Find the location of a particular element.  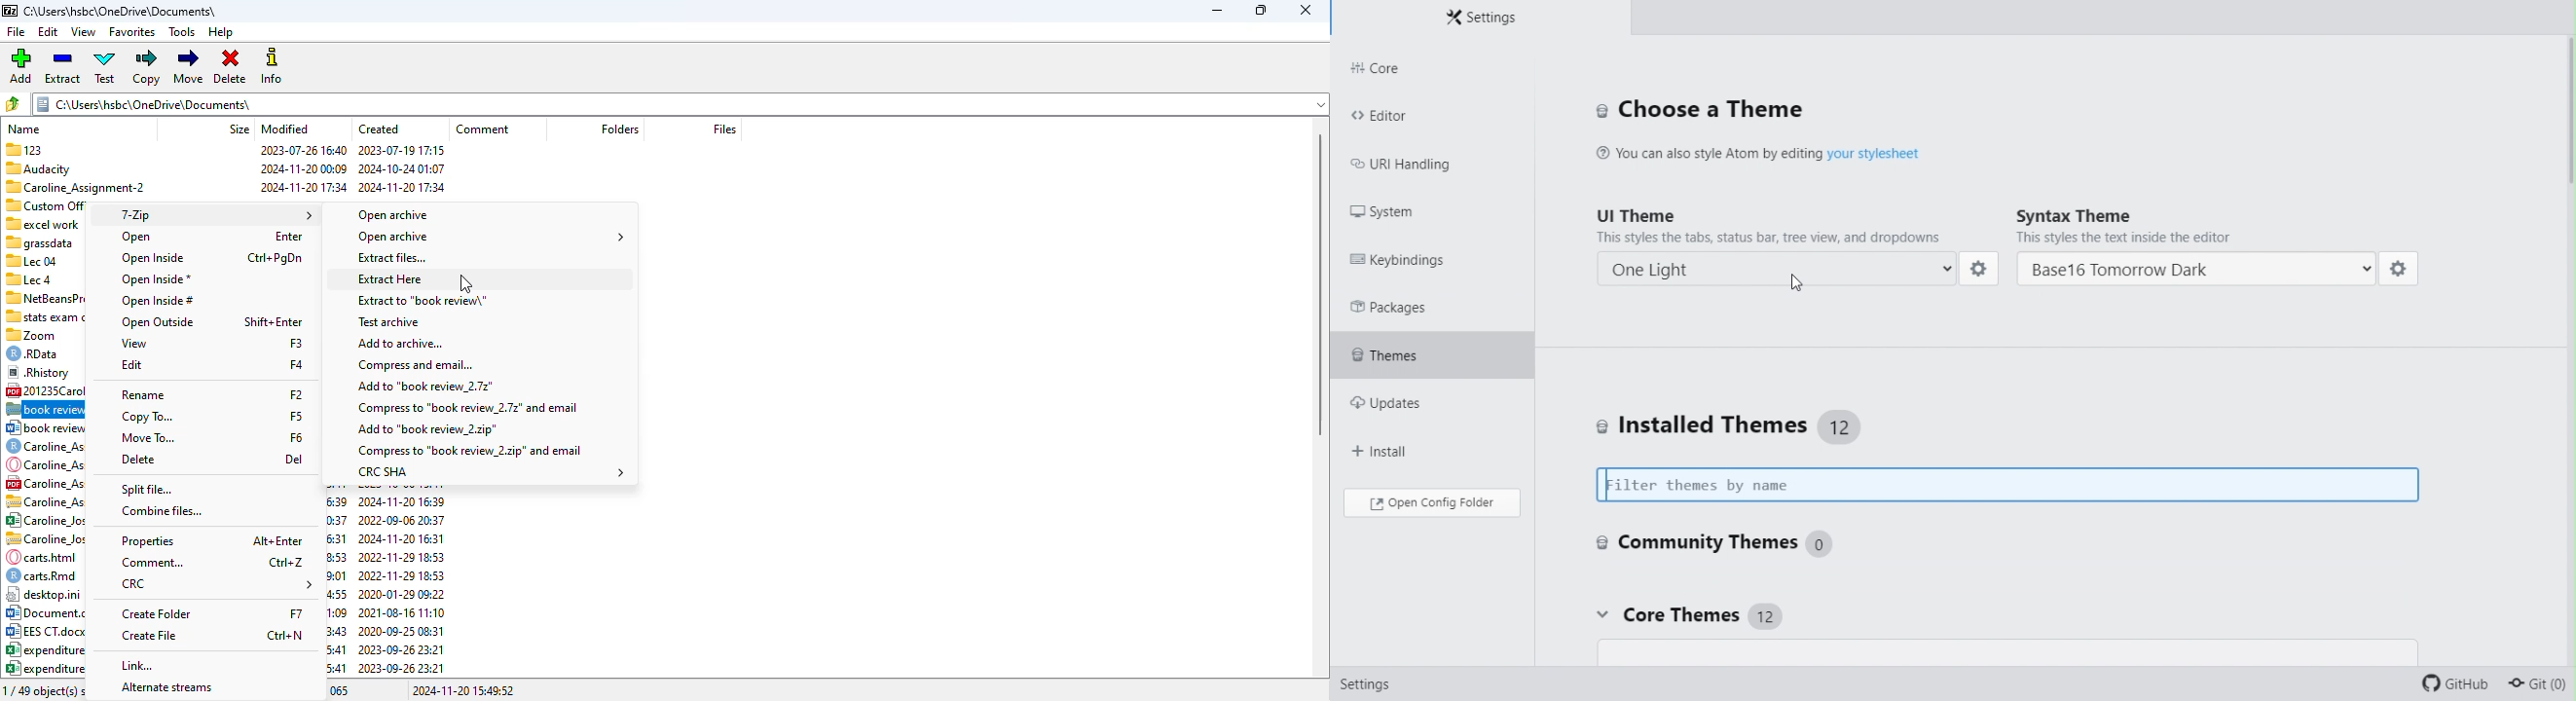

shortcut for move to is located at coordinates (295, 437).